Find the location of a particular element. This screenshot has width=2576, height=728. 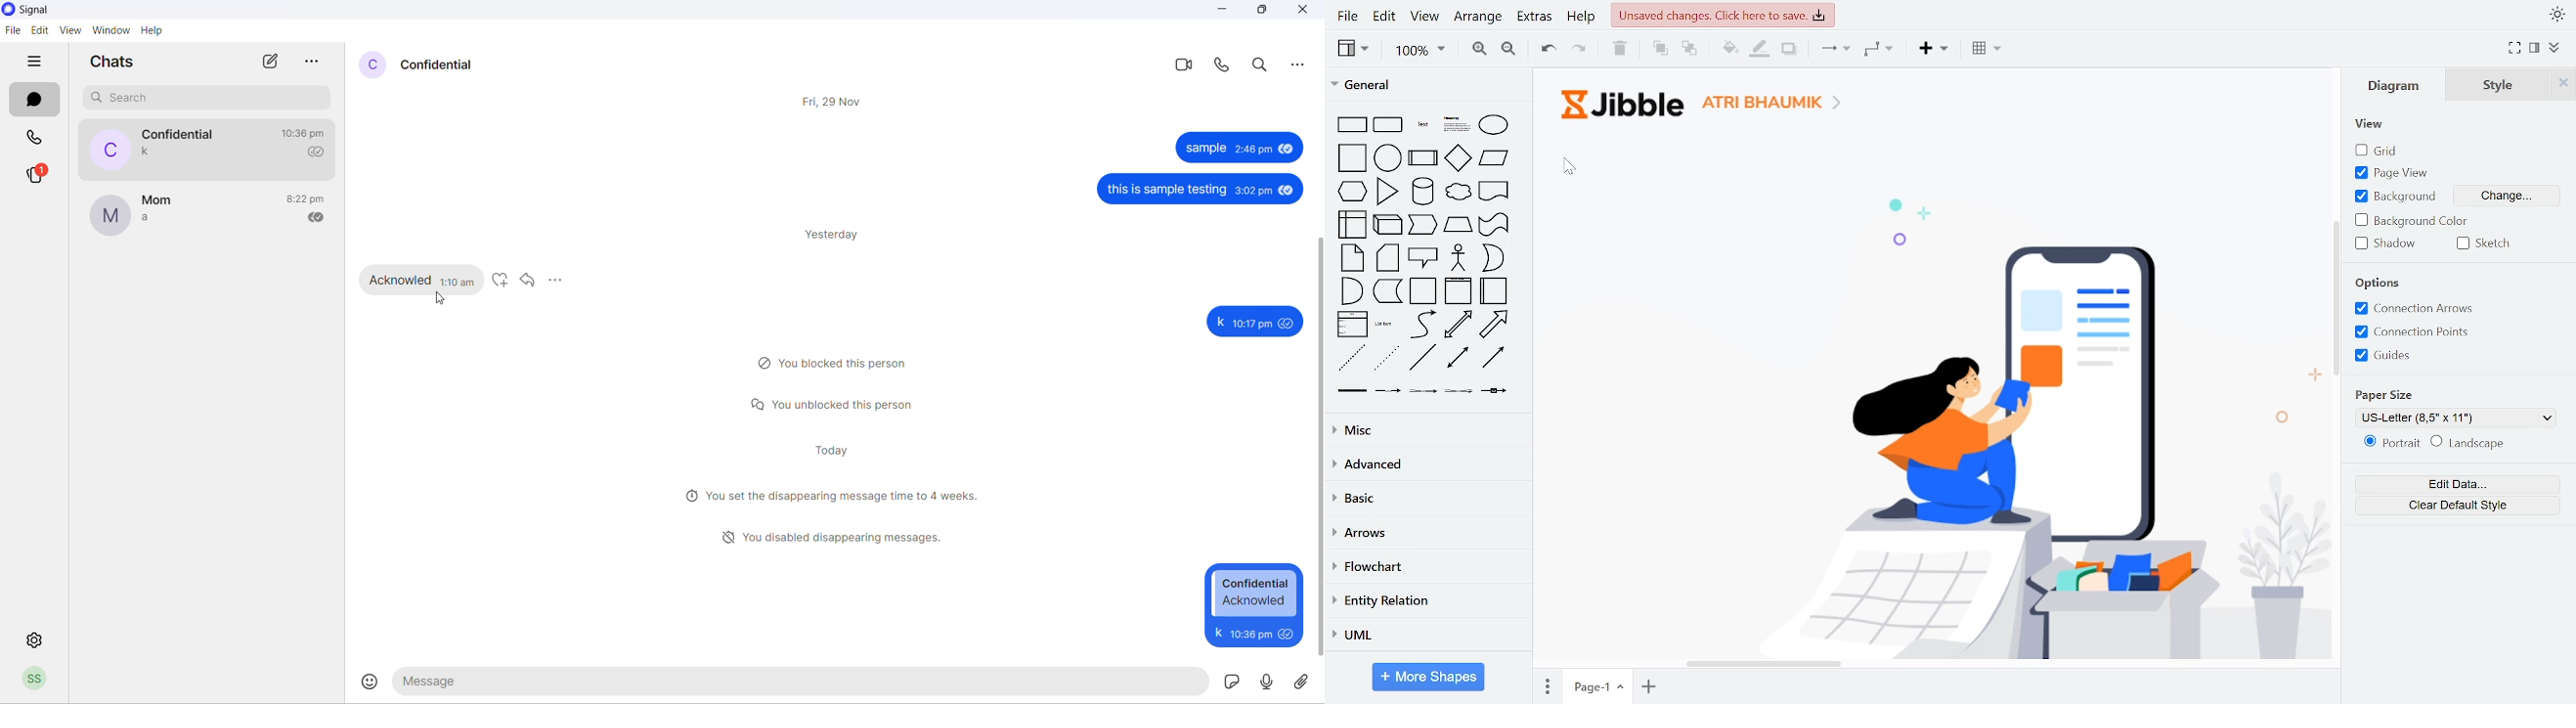

potrait is located at coordinates (2393, 442).